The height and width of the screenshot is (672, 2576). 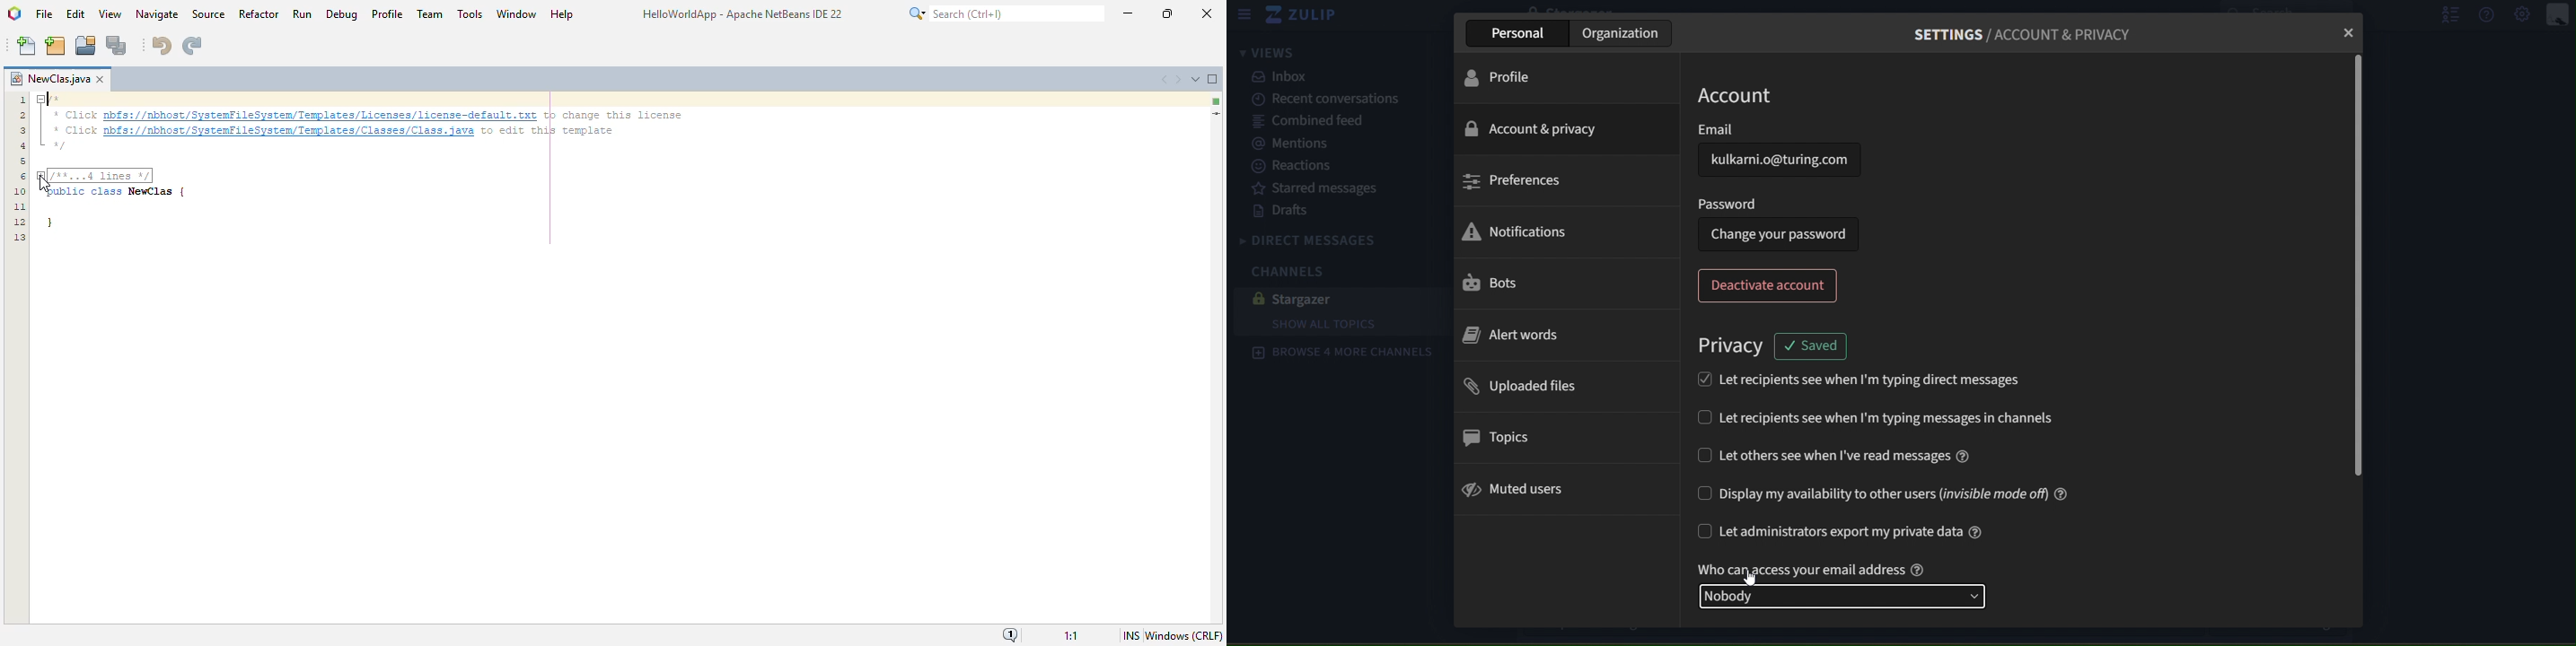 I want to click on recent canversations, so click(x=1318, y=99).